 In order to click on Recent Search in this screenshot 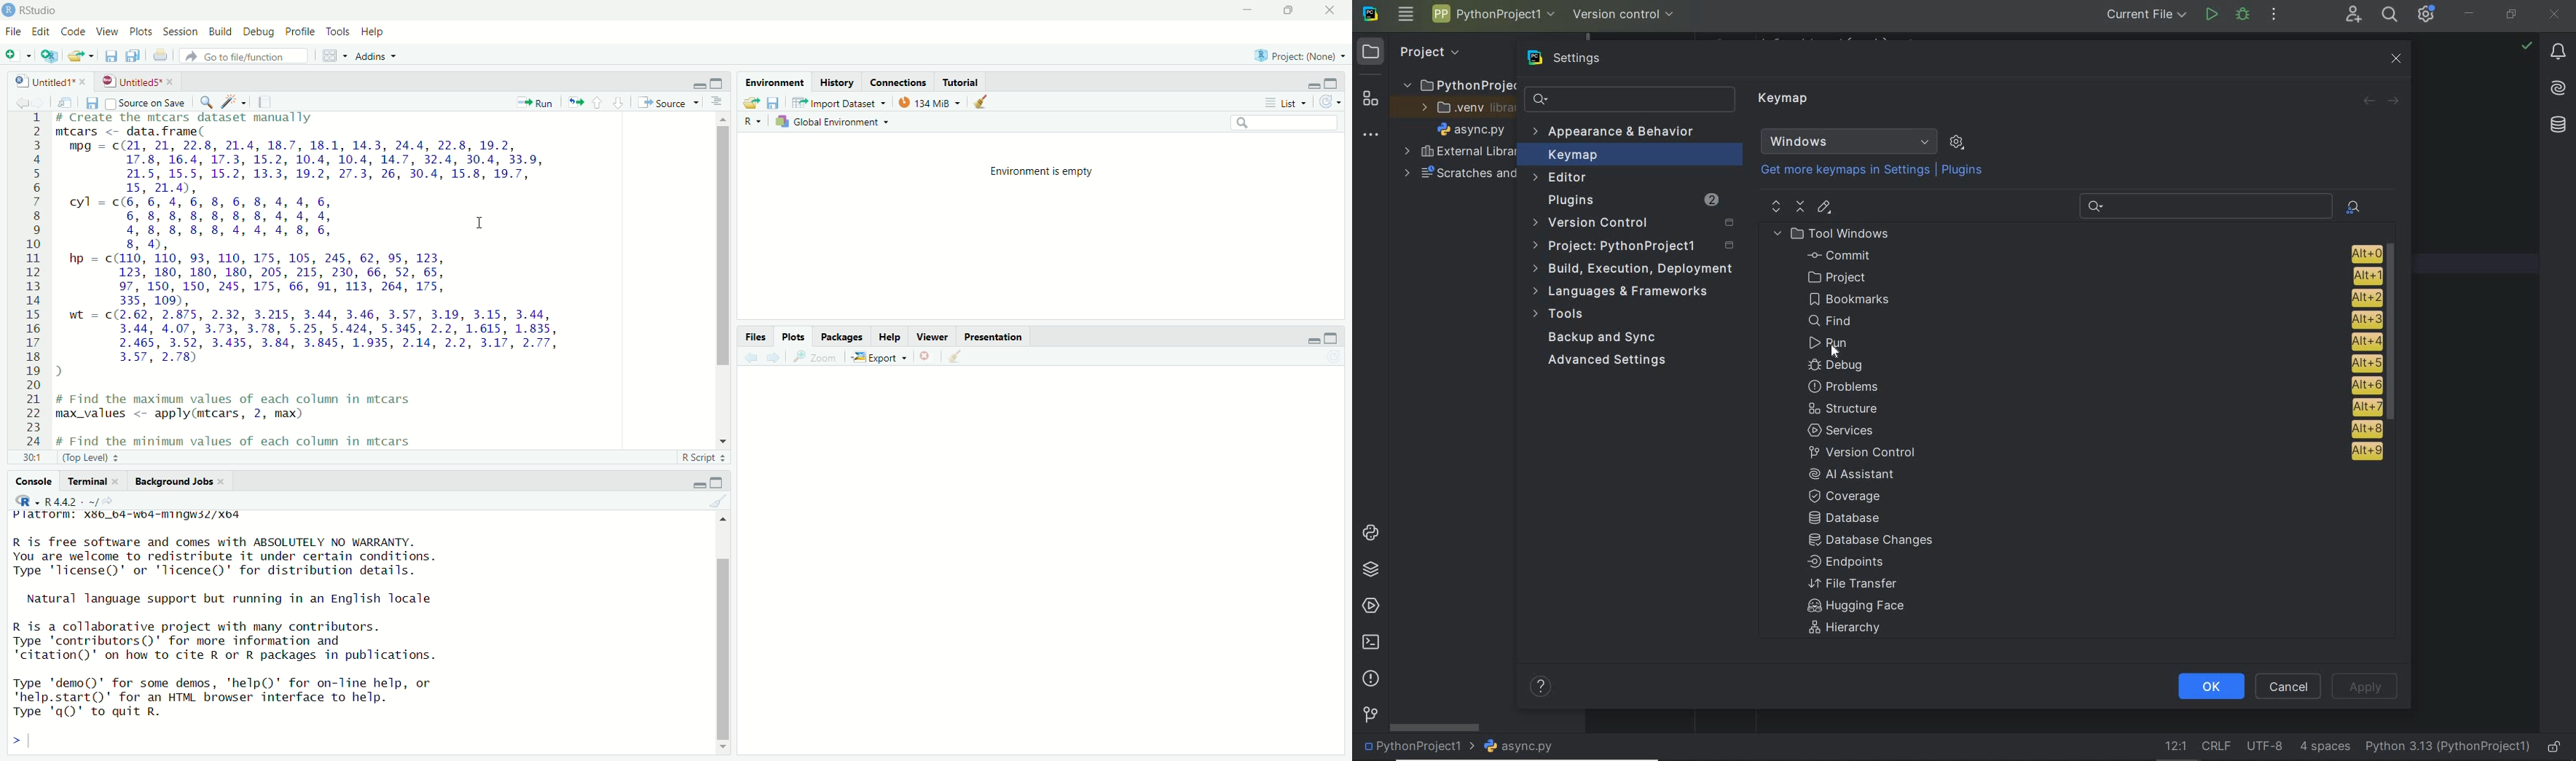, I will do `click(2203, 204)`.